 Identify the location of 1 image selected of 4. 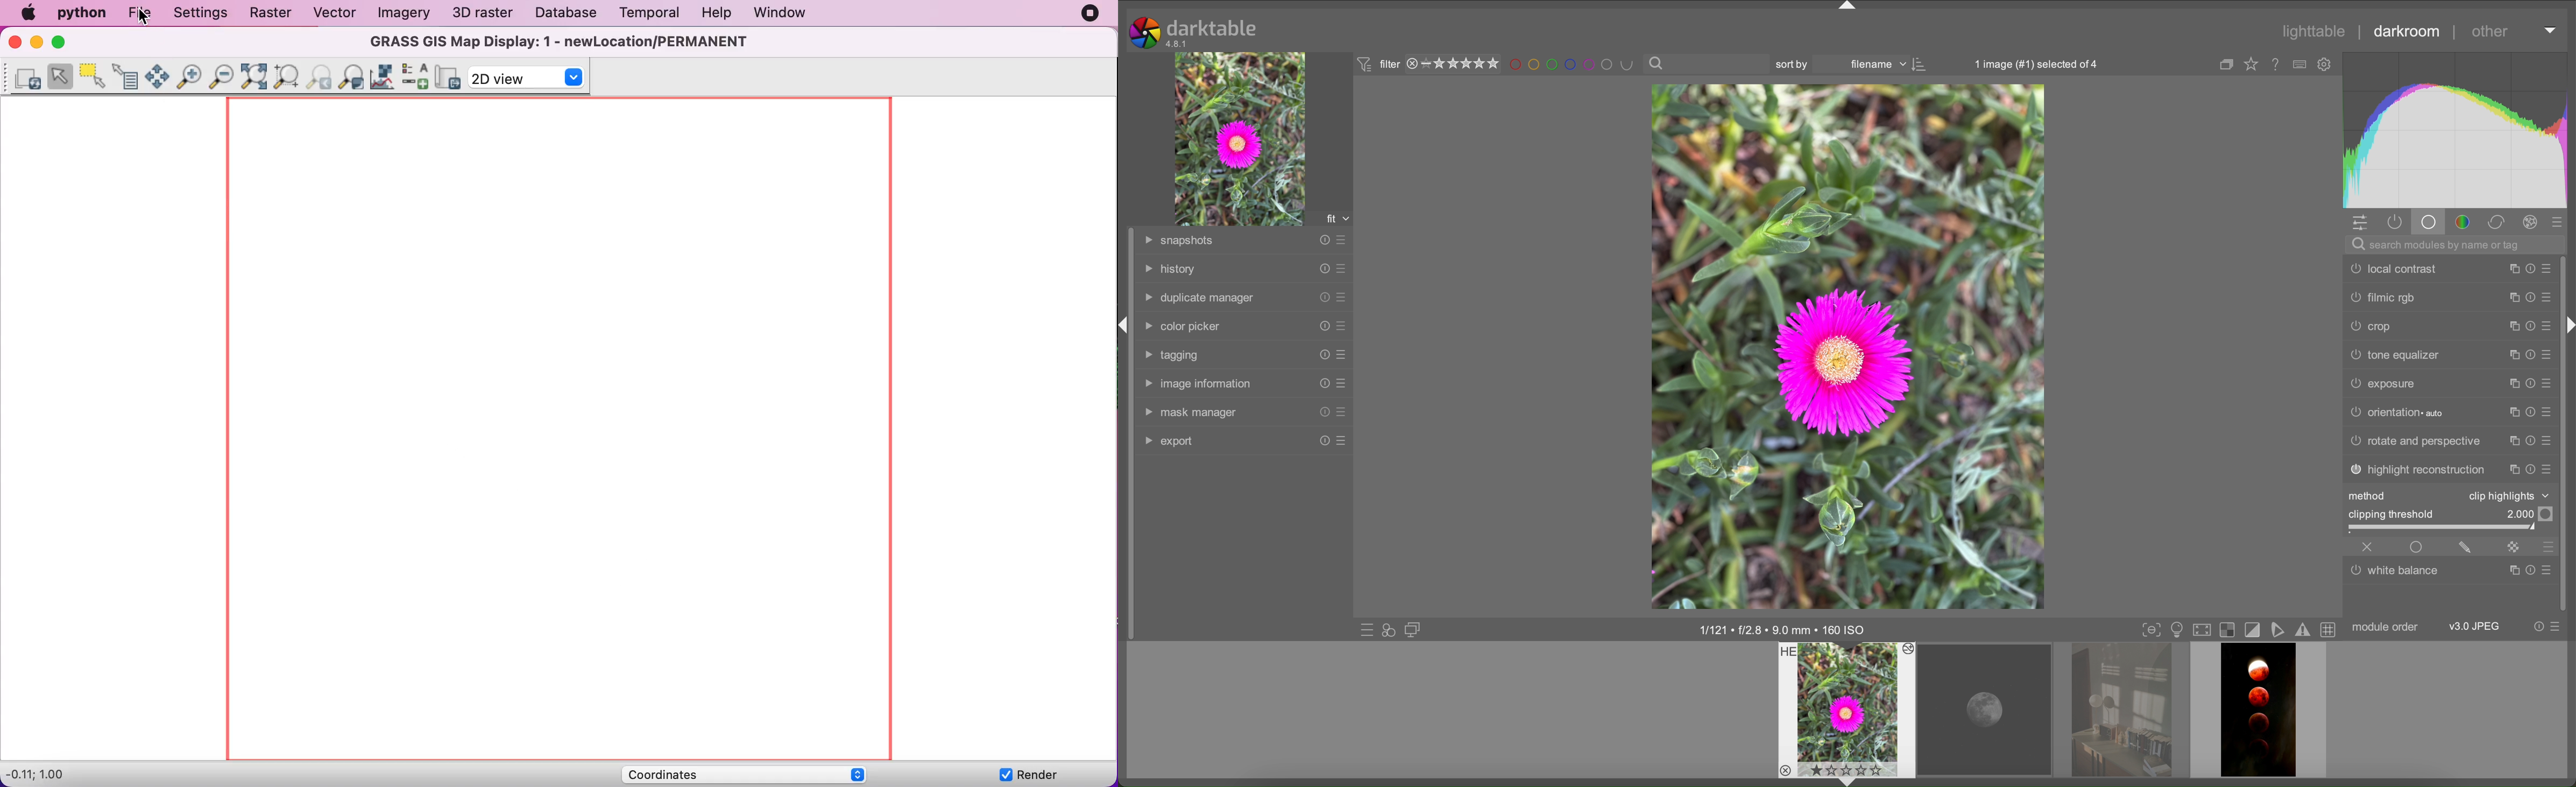
(2030, 63).